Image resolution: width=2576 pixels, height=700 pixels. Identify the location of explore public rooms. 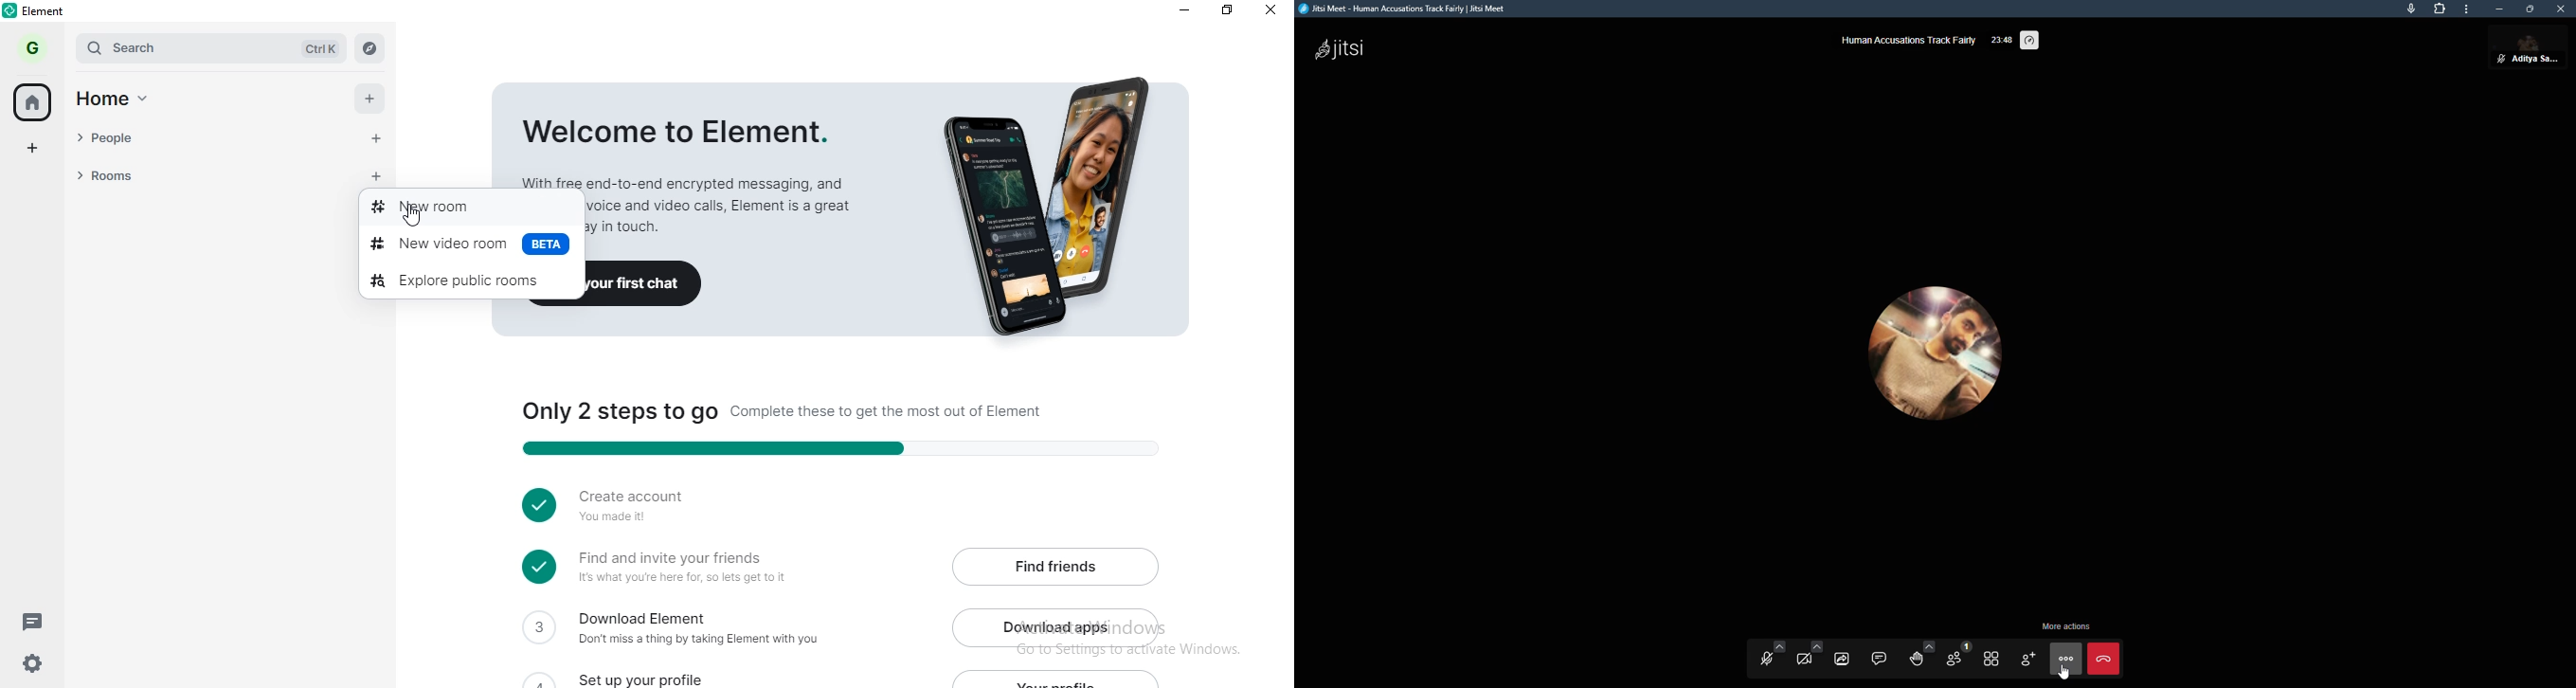
(472, 281).